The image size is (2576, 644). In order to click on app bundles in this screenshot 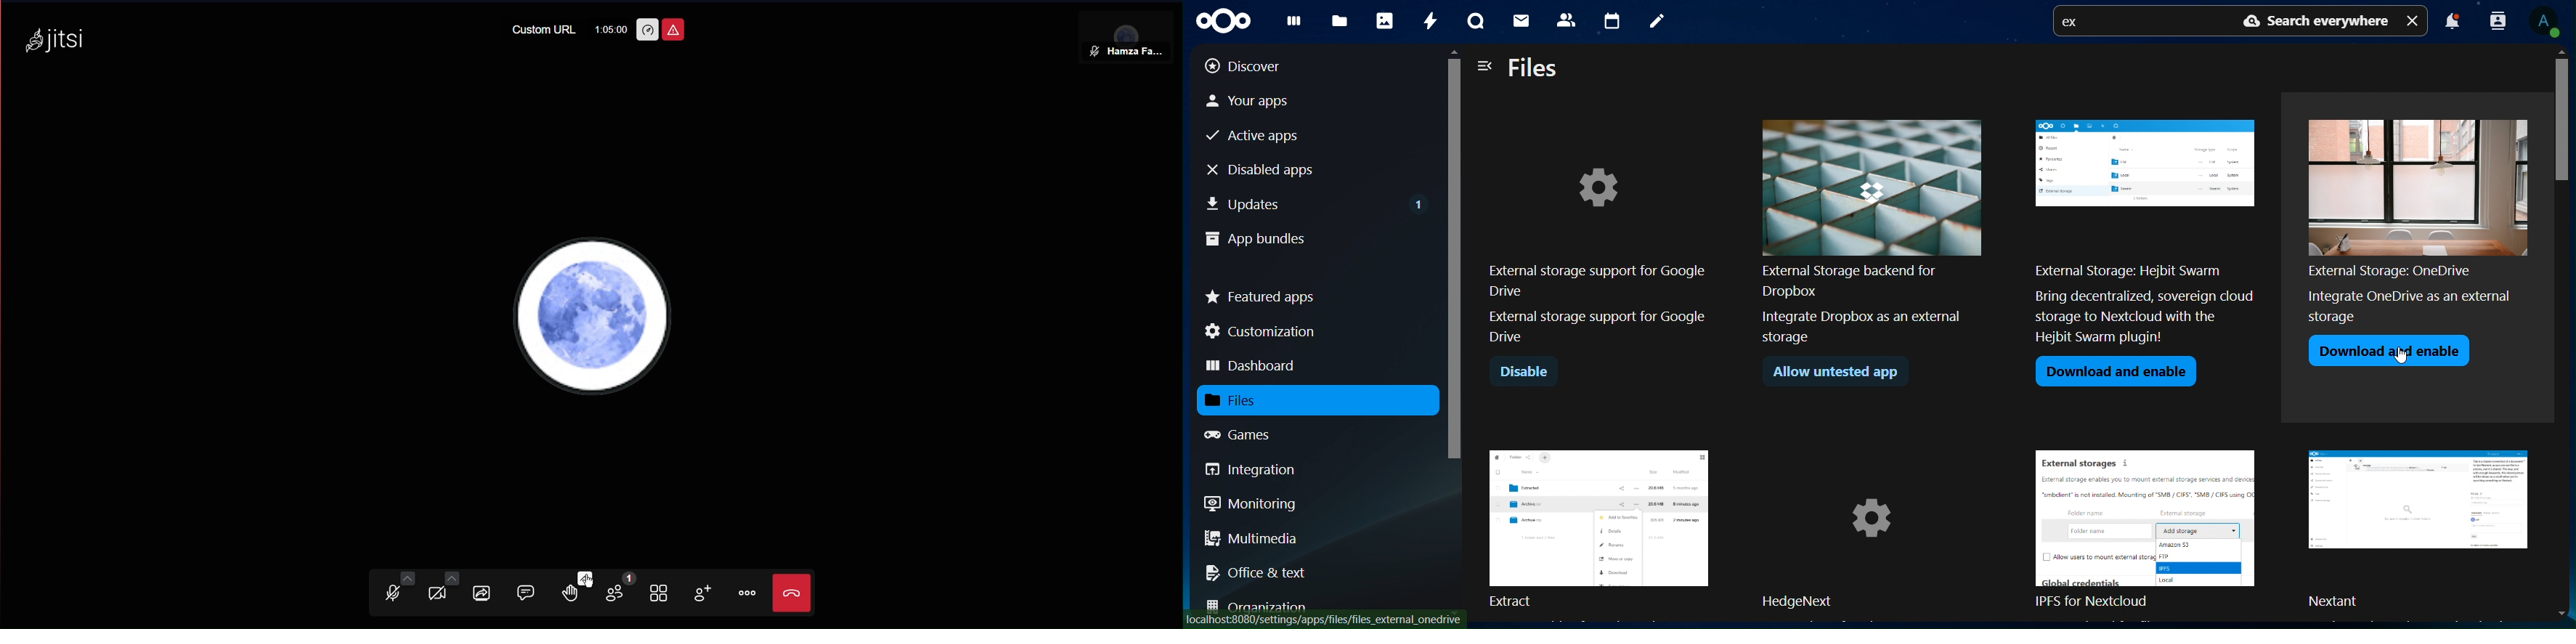, I will do `click(1256, 240)`.